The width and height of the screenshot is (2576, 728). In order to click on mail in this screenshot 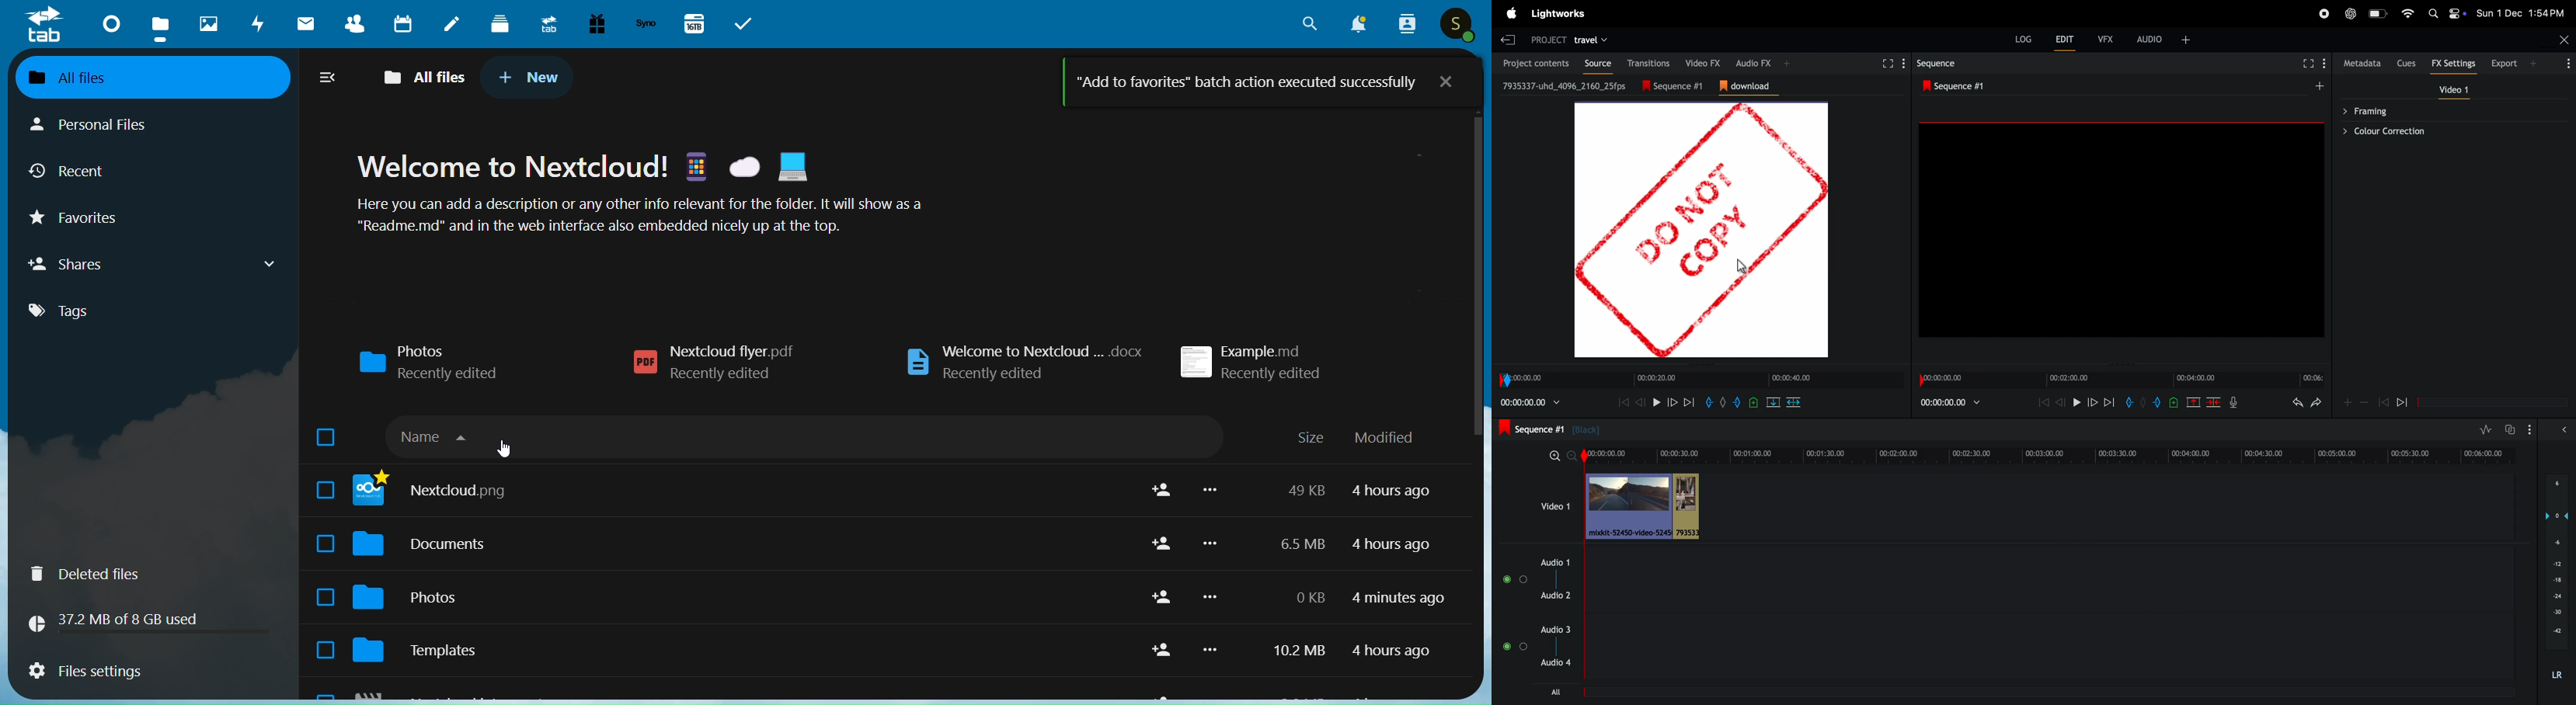, I will do `click(306, 24)`.